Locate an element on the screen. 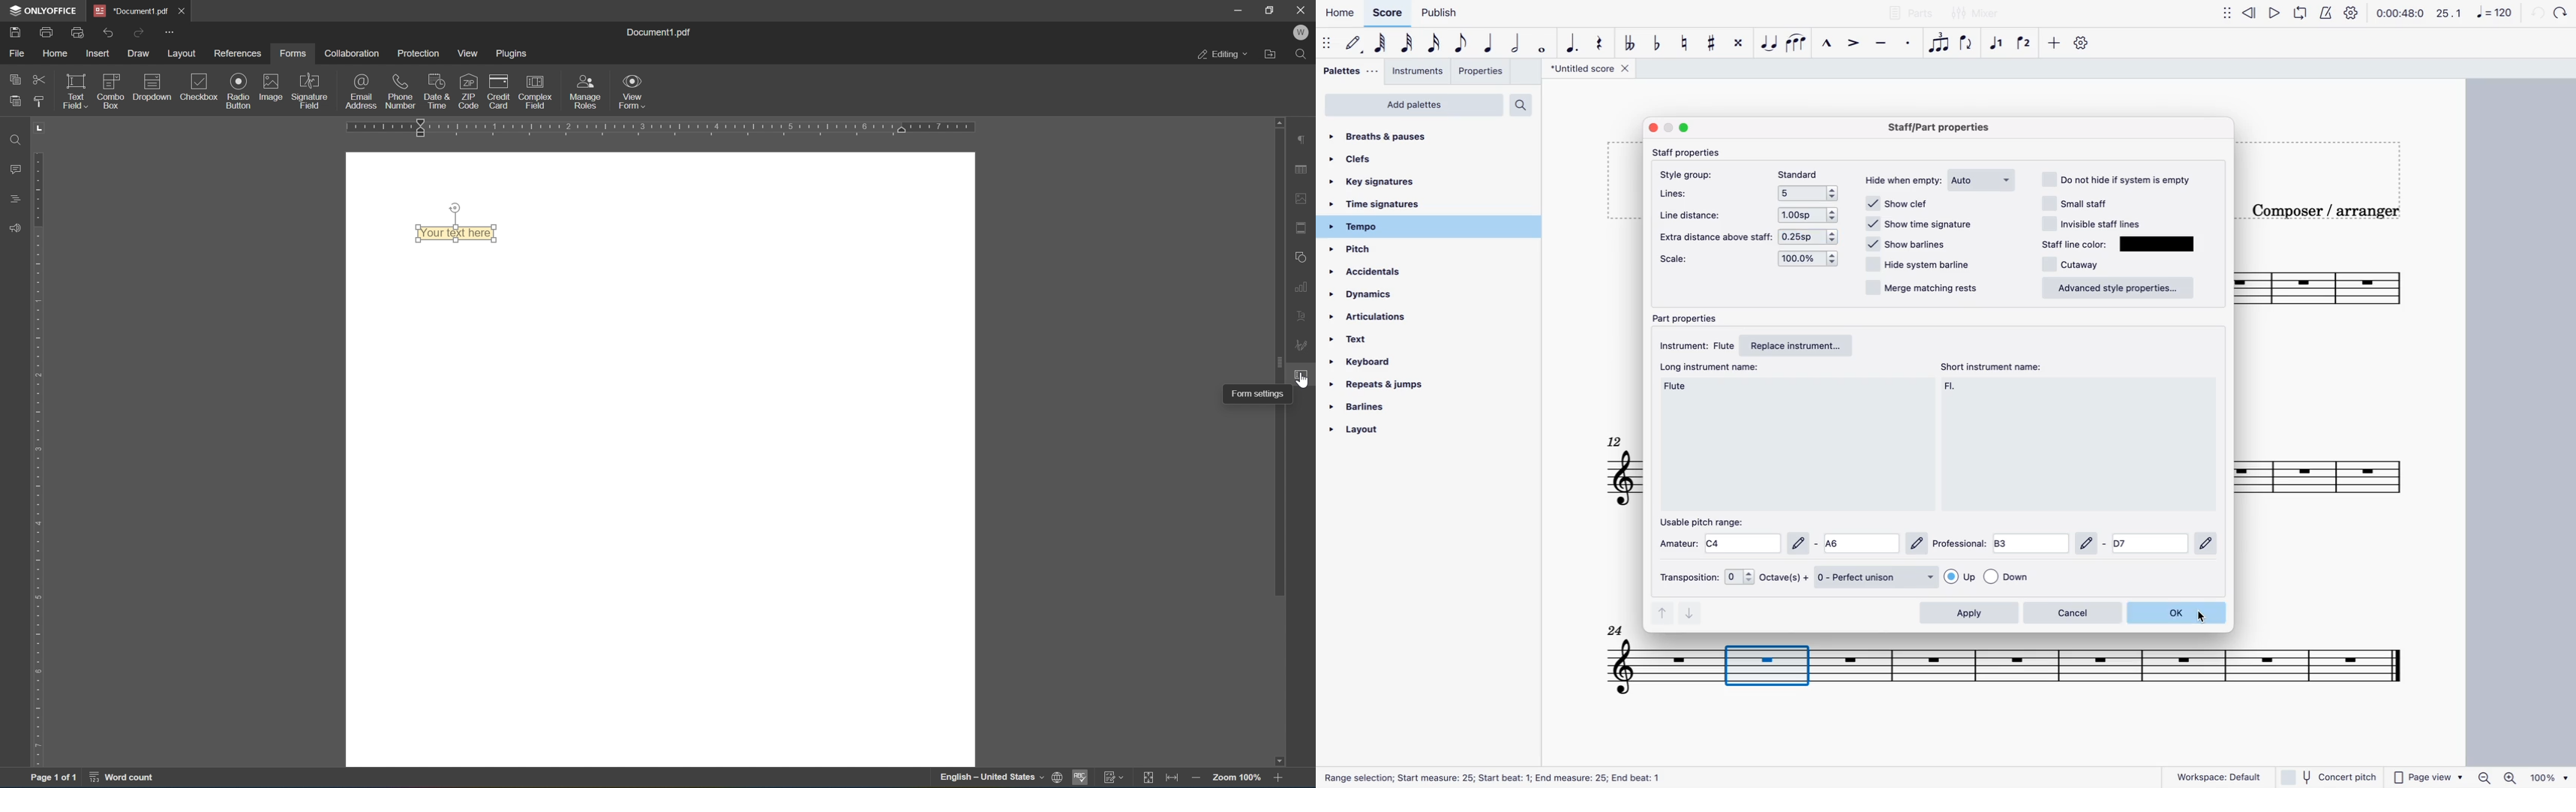 The image size is (2576, 812). draw is located at coordinates (141, 50).